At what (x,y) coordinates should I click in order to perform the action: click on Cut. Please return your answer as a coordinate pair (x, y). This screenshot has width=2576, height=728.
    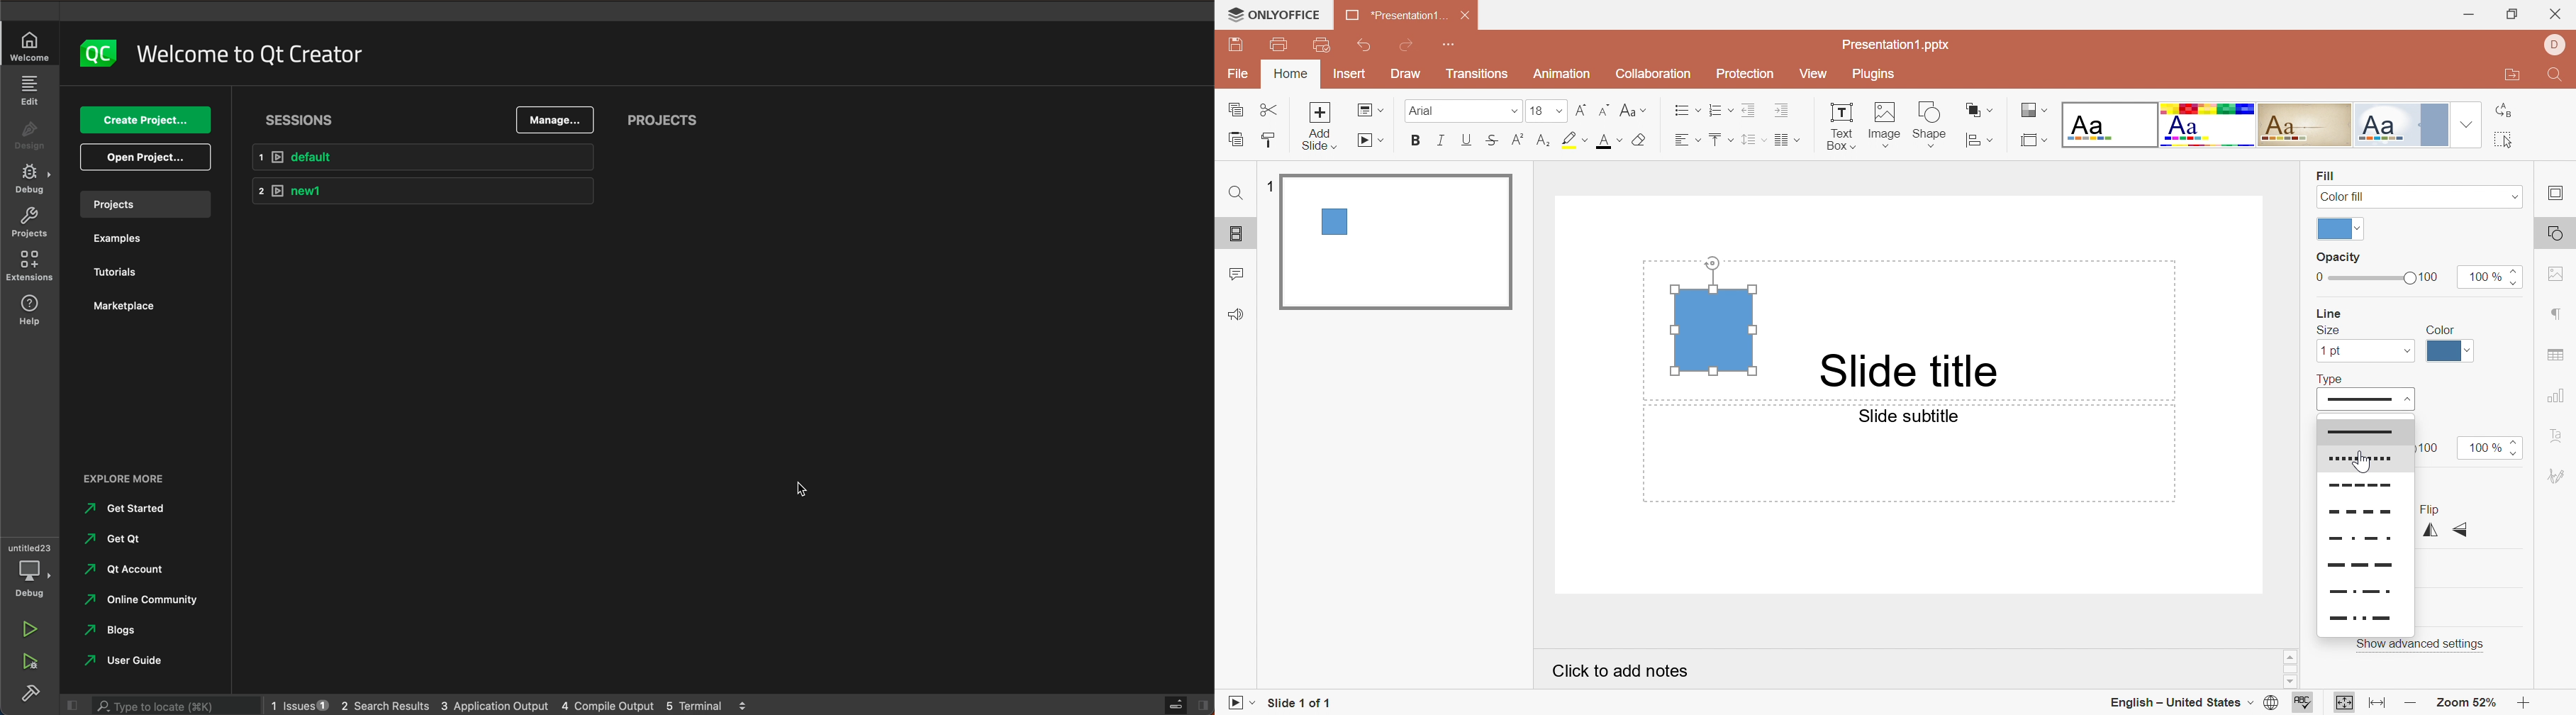
    Looking at the image, I should click on (1271, 111).